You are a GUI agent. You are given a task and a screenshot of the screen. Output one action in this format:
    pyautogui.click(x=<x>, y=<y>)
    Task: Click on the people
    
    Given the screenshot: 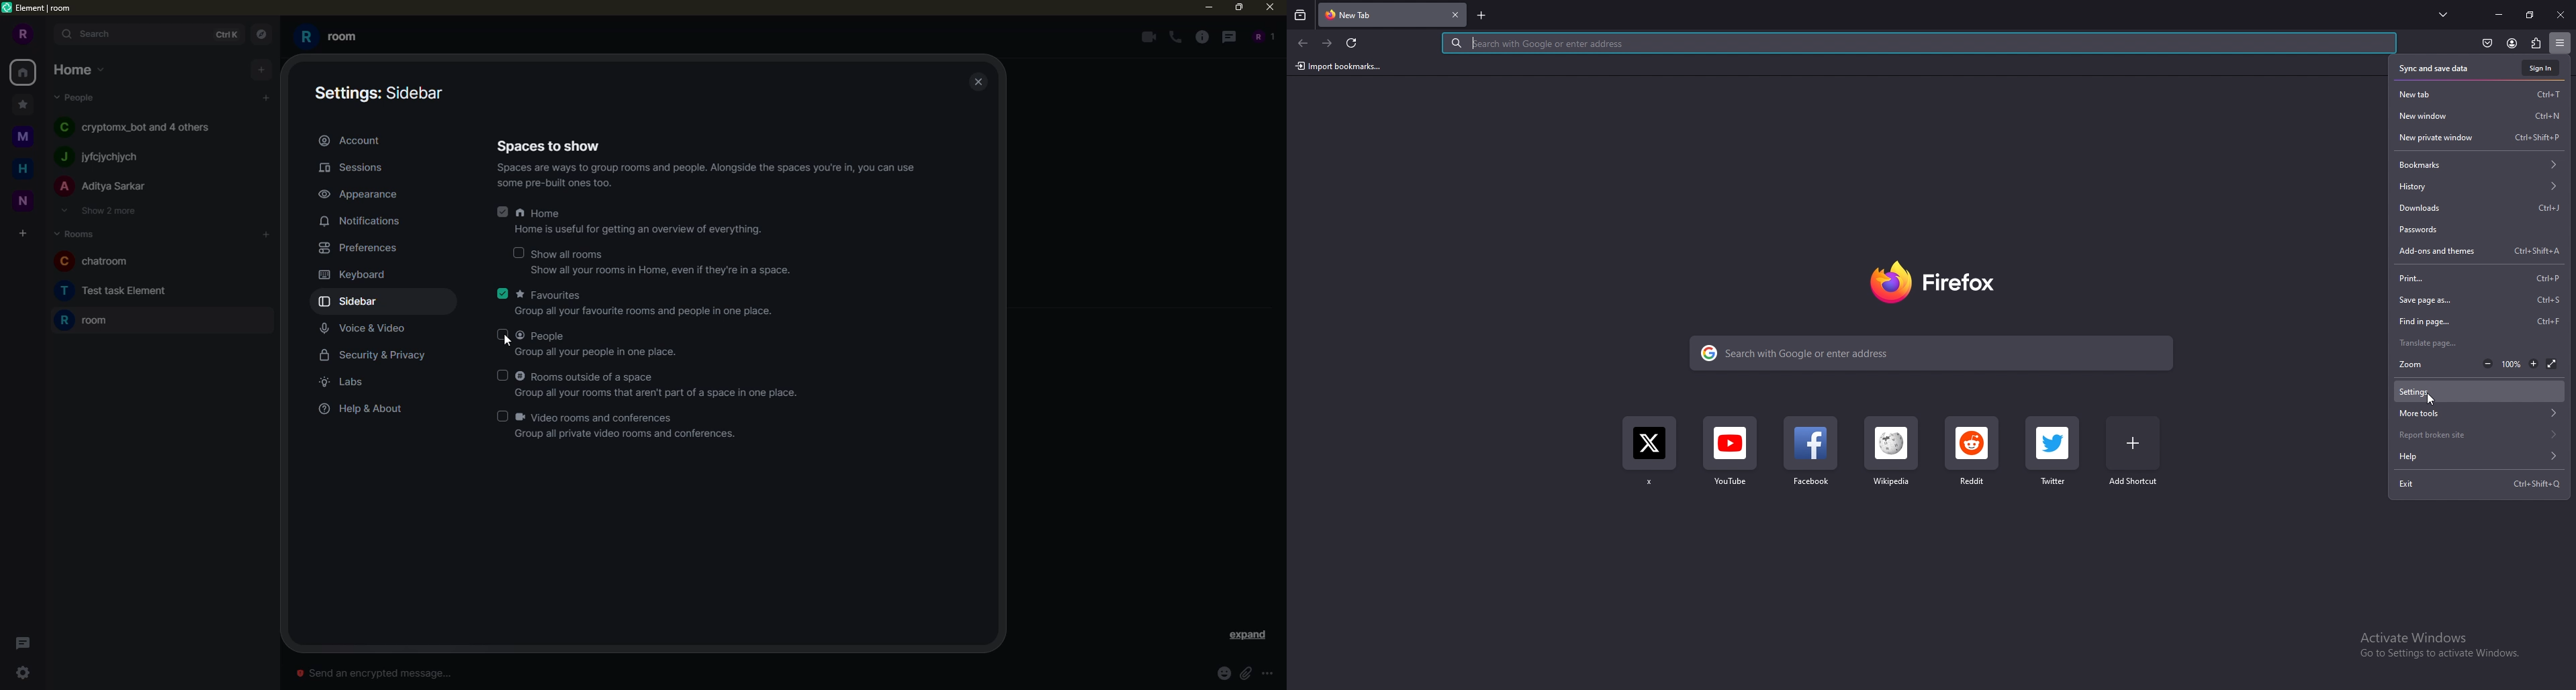 What is the action you would take?
    pyautogui.click(x=1261, y=37)
    